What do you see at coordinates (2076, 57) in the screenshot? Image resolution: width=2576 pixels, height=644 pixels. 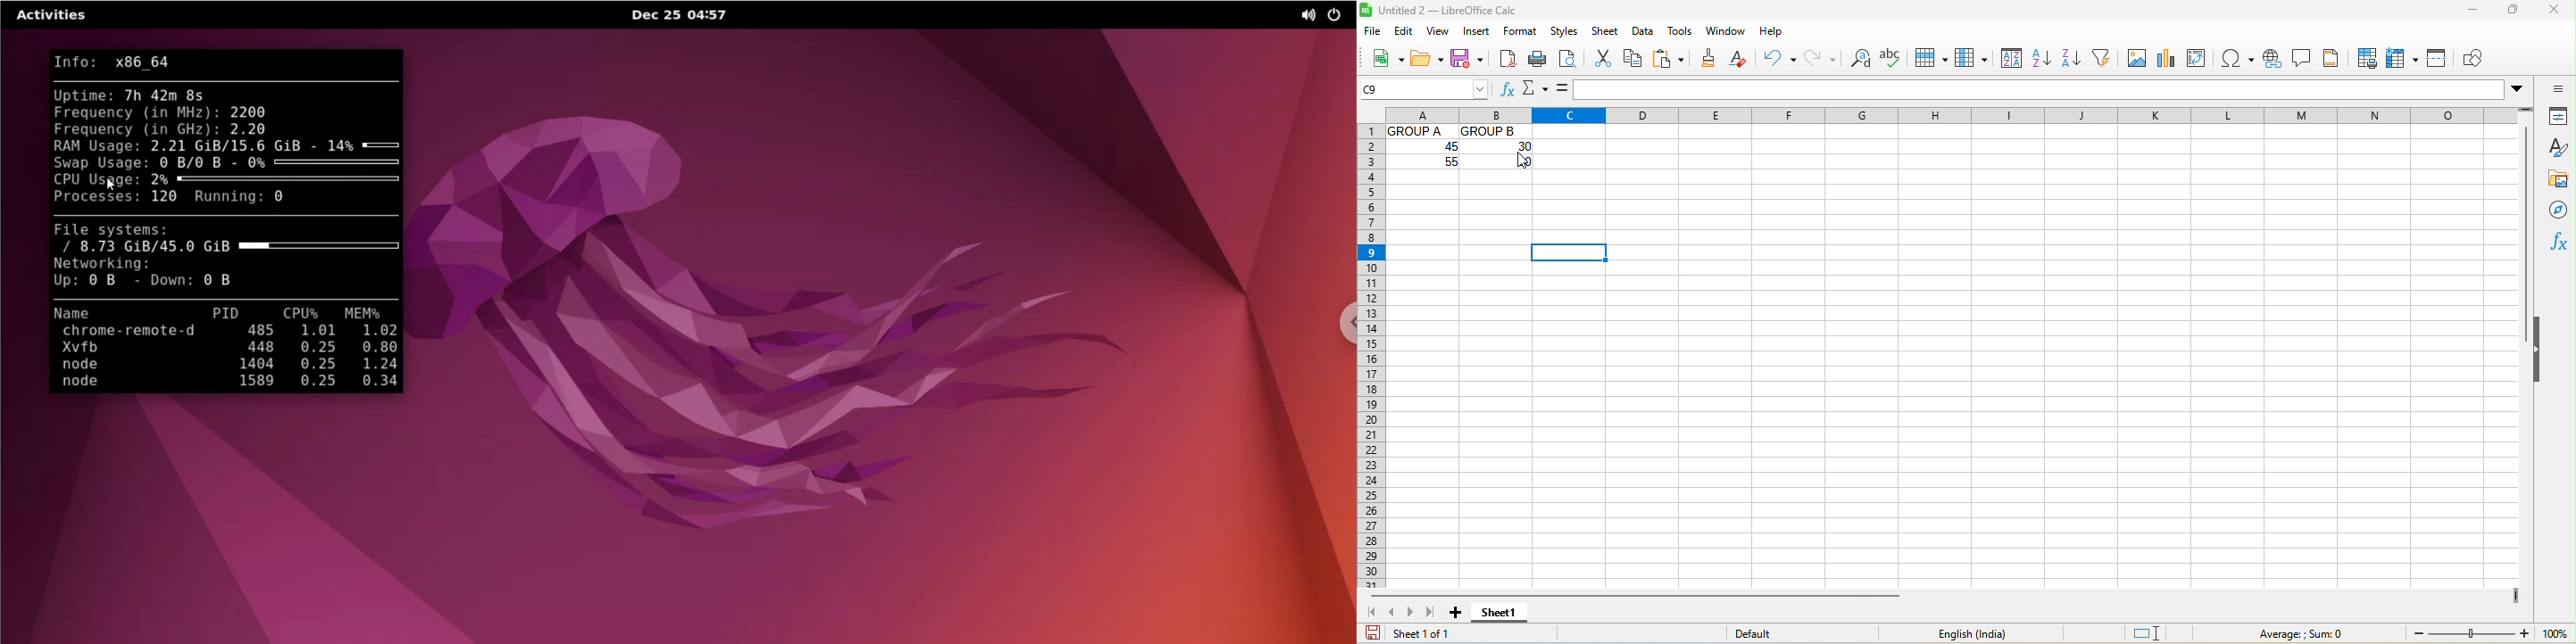 I see `sort descending` at bounding box center [2076, 57].